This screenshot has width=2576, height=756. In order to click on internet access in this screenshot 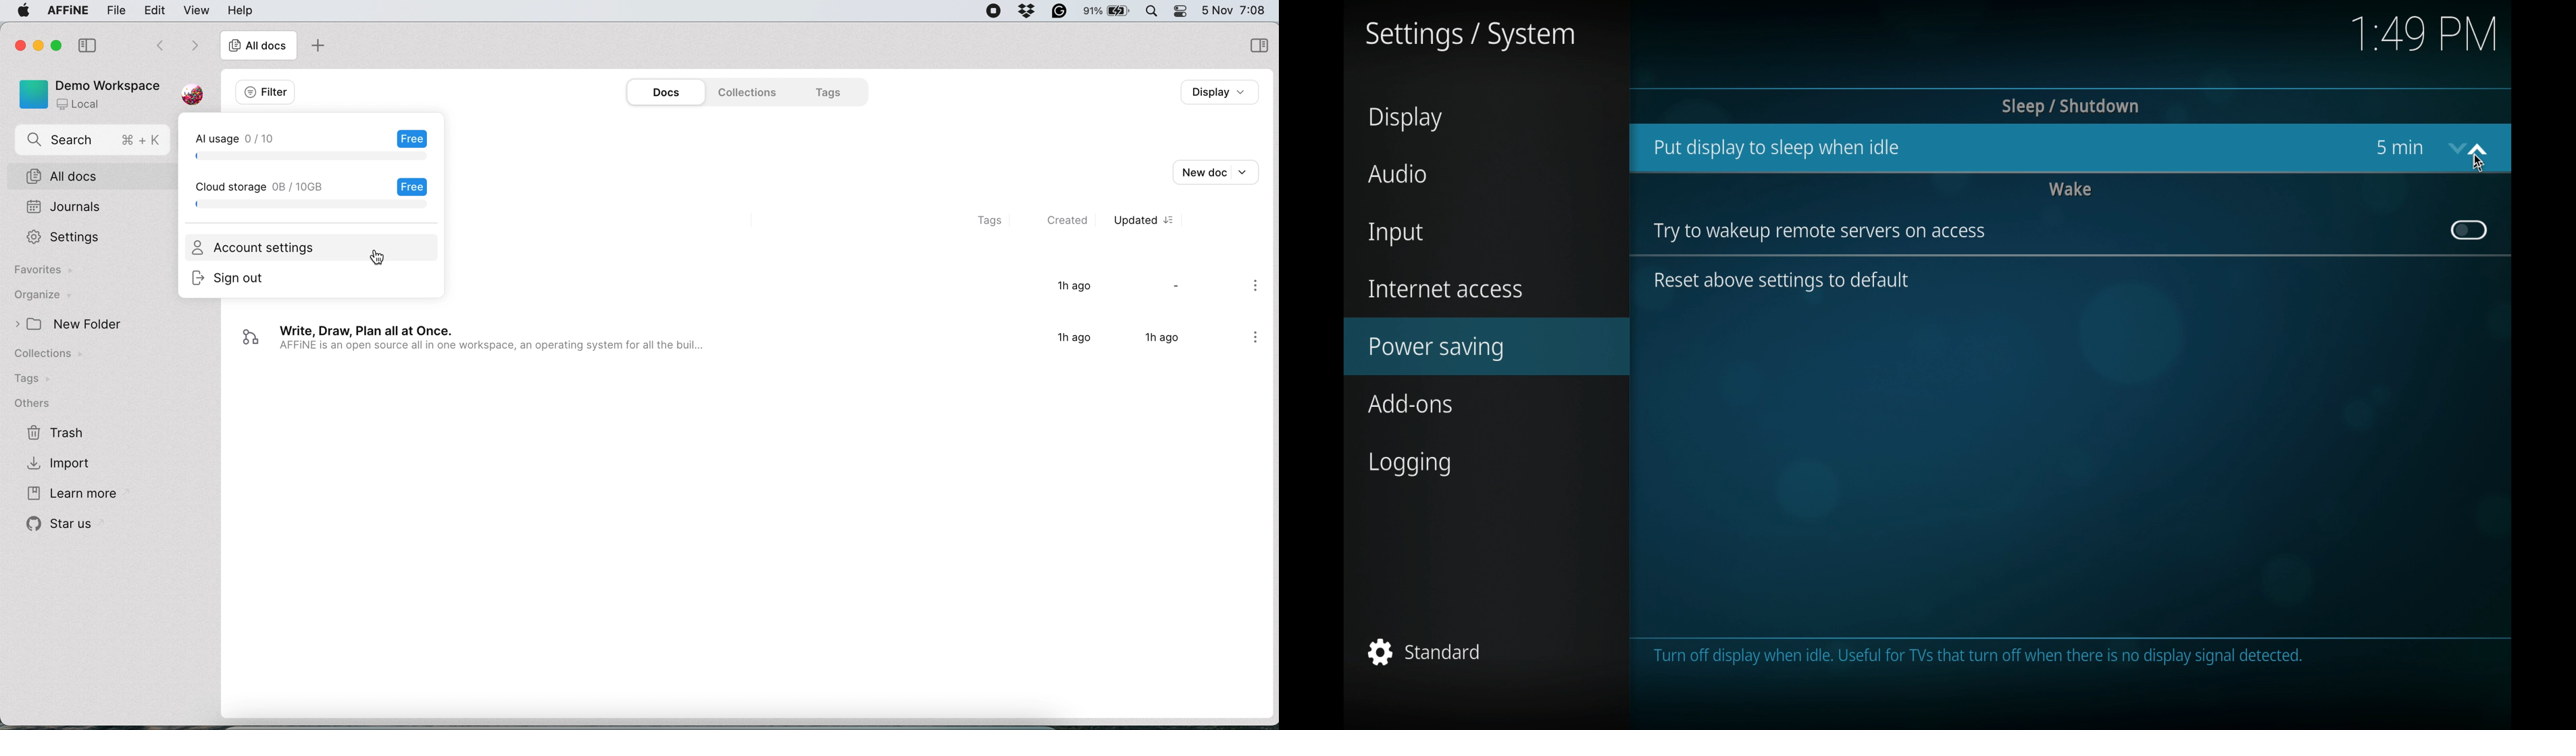, I will do `click(1445, 288)`.